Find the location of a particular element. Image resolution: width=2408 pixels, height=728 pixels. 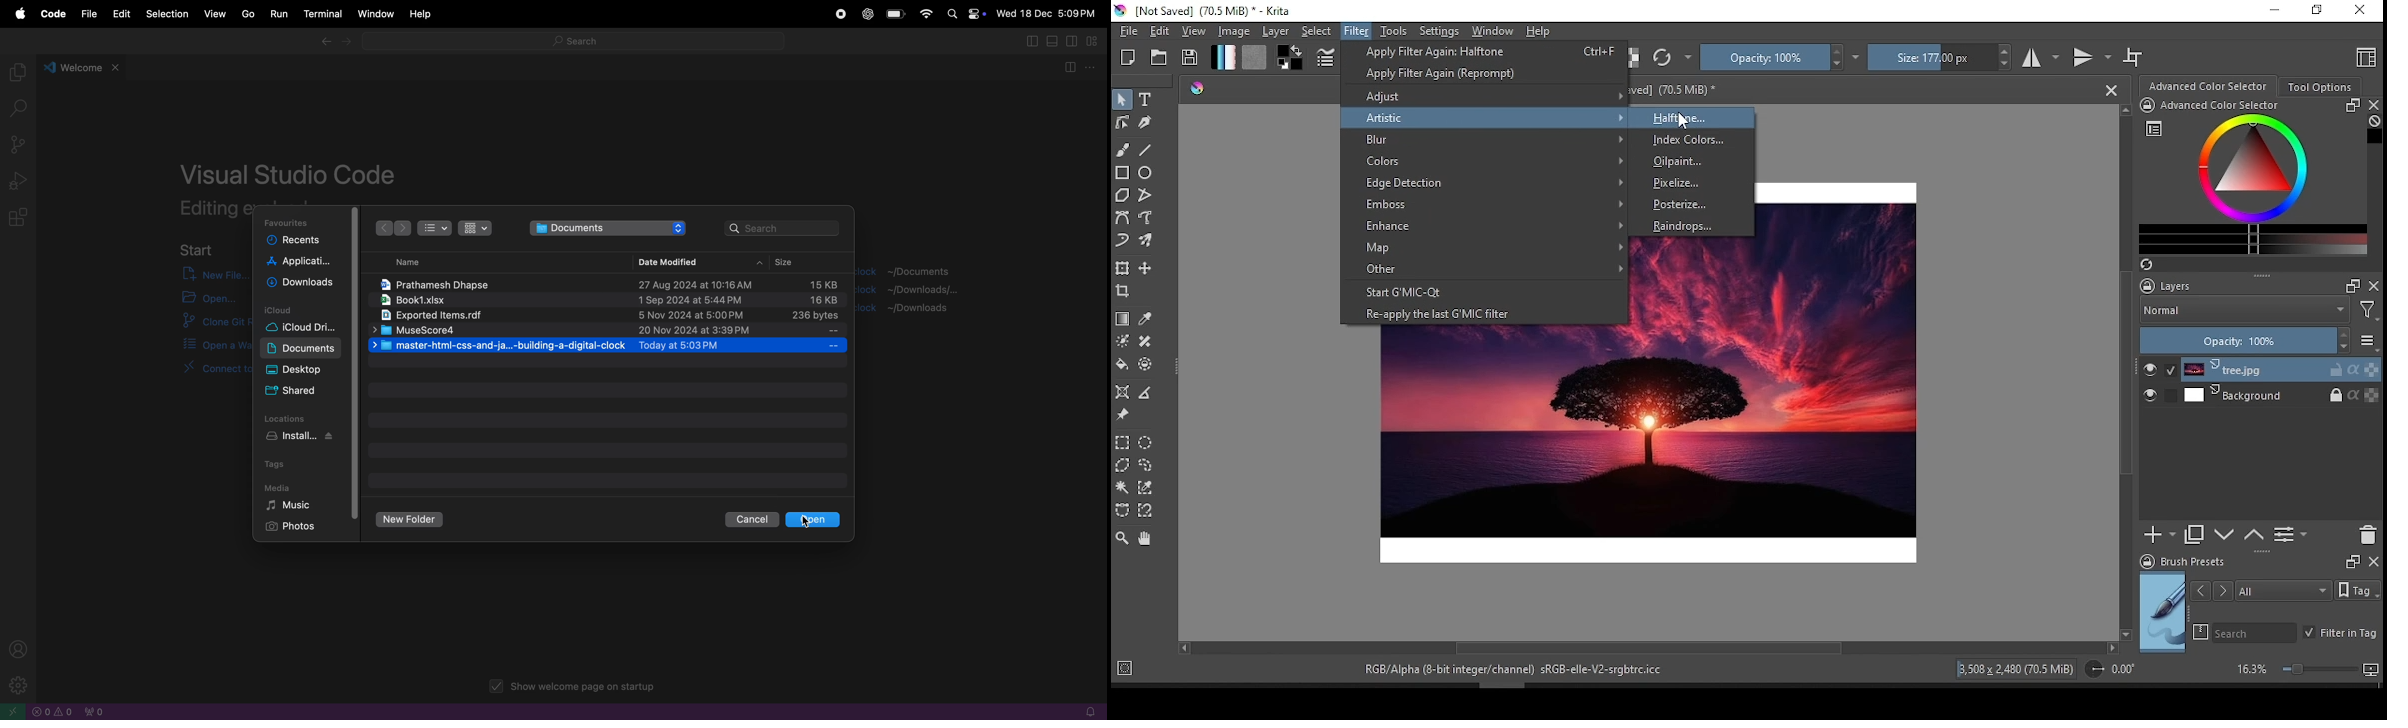

apple menu is located at coordinates (20, 14).